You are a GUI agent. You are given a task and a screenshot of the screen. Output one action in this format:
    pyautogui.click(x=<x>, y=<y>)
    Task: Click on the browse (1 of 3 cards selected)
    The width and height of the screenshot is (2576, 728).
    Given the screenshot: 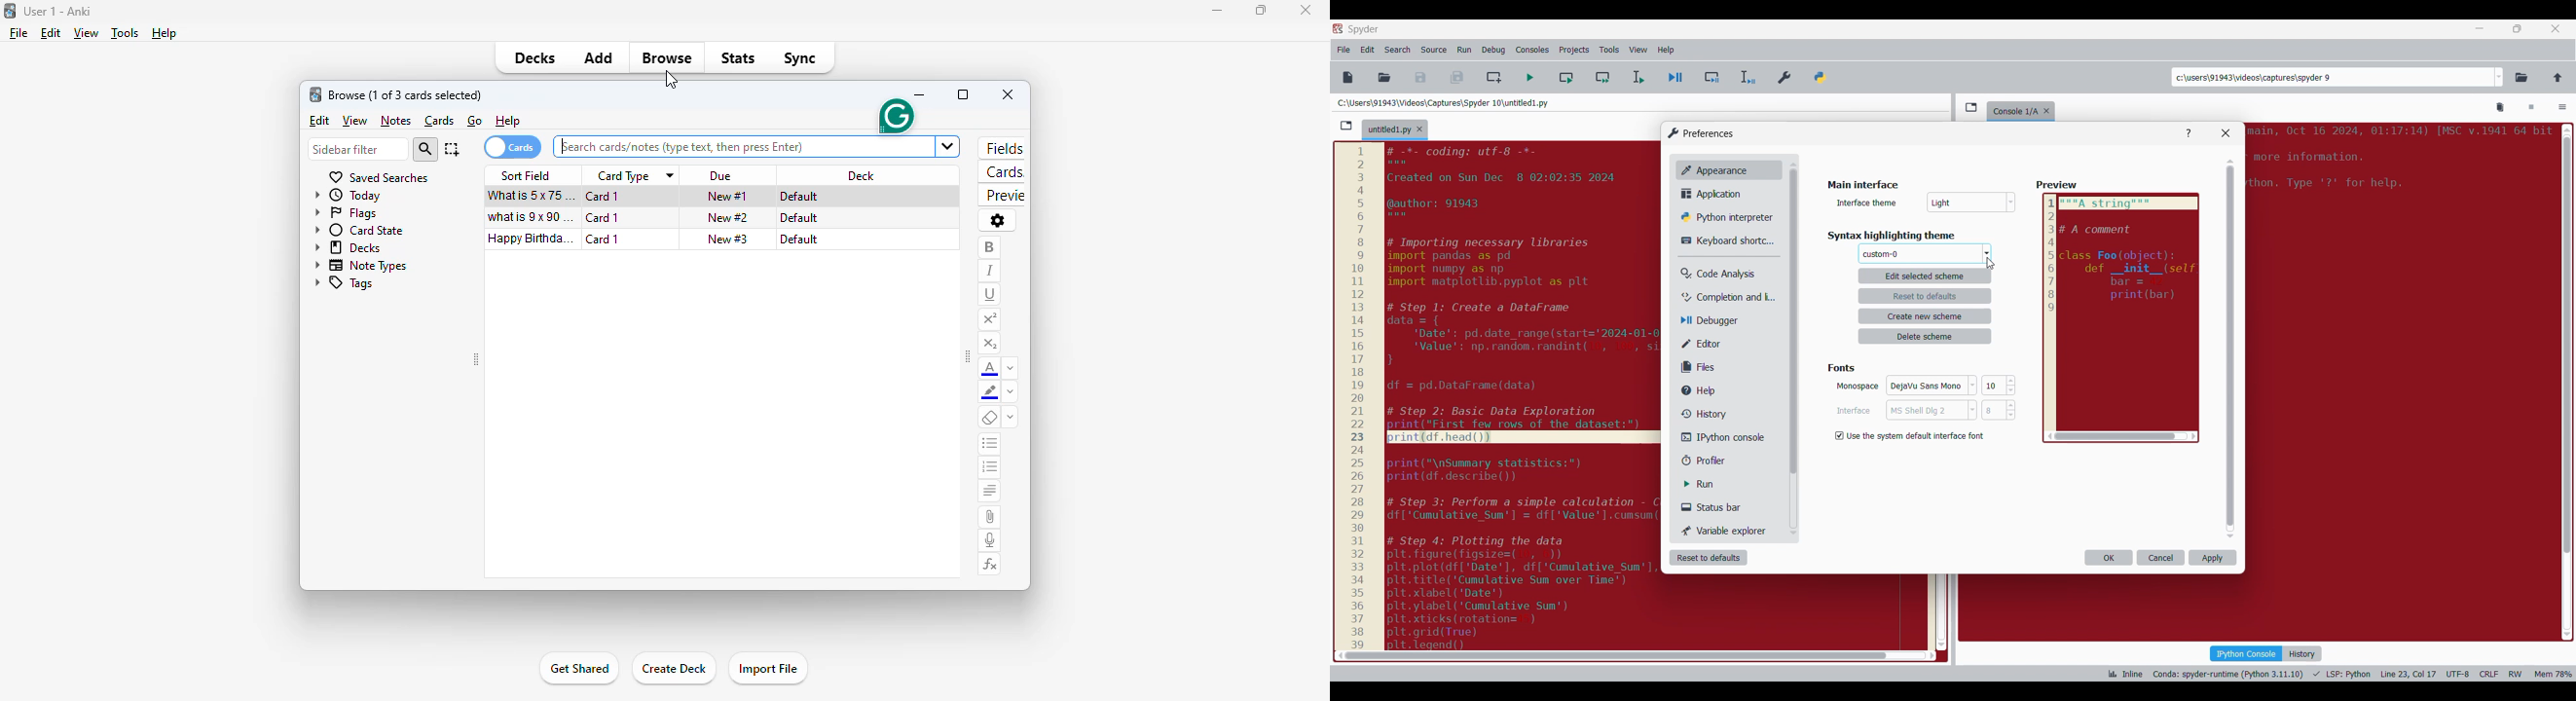 What is the action you would take?
    pyautogui.click(x=406, y=95)
    